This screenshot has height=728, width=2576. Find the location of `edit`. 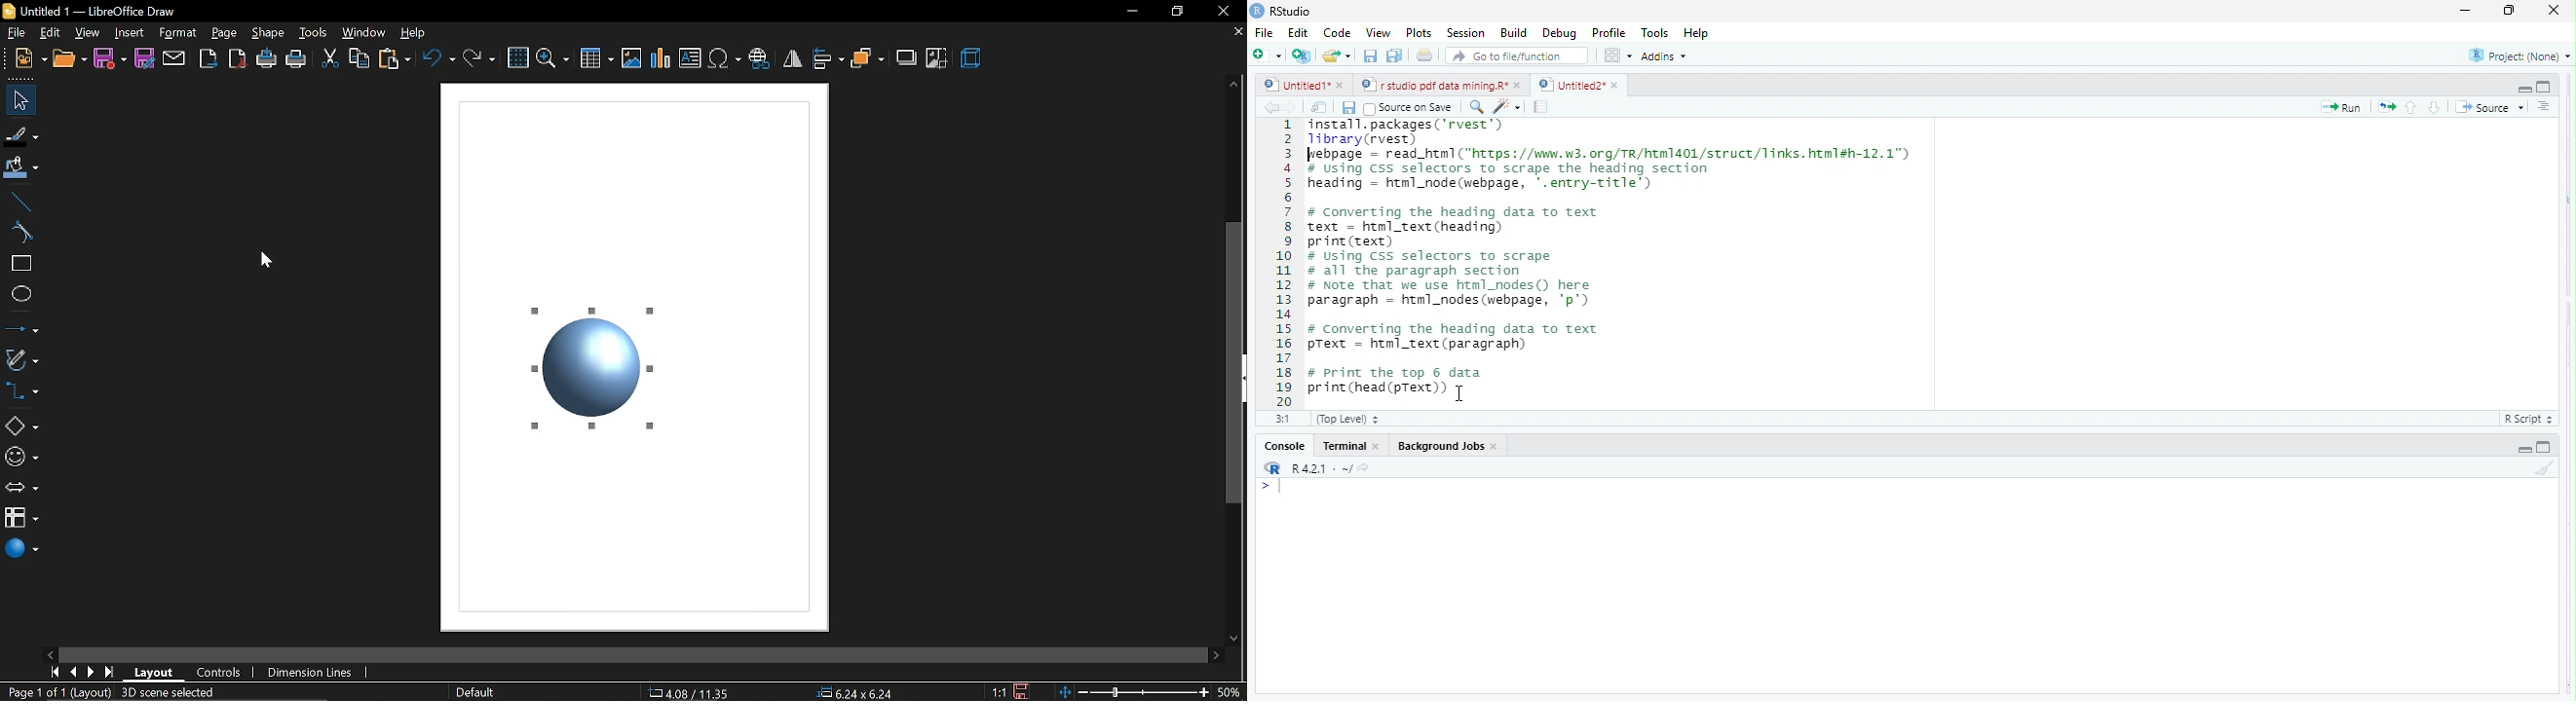

edit is located at coordinates (51, 32).